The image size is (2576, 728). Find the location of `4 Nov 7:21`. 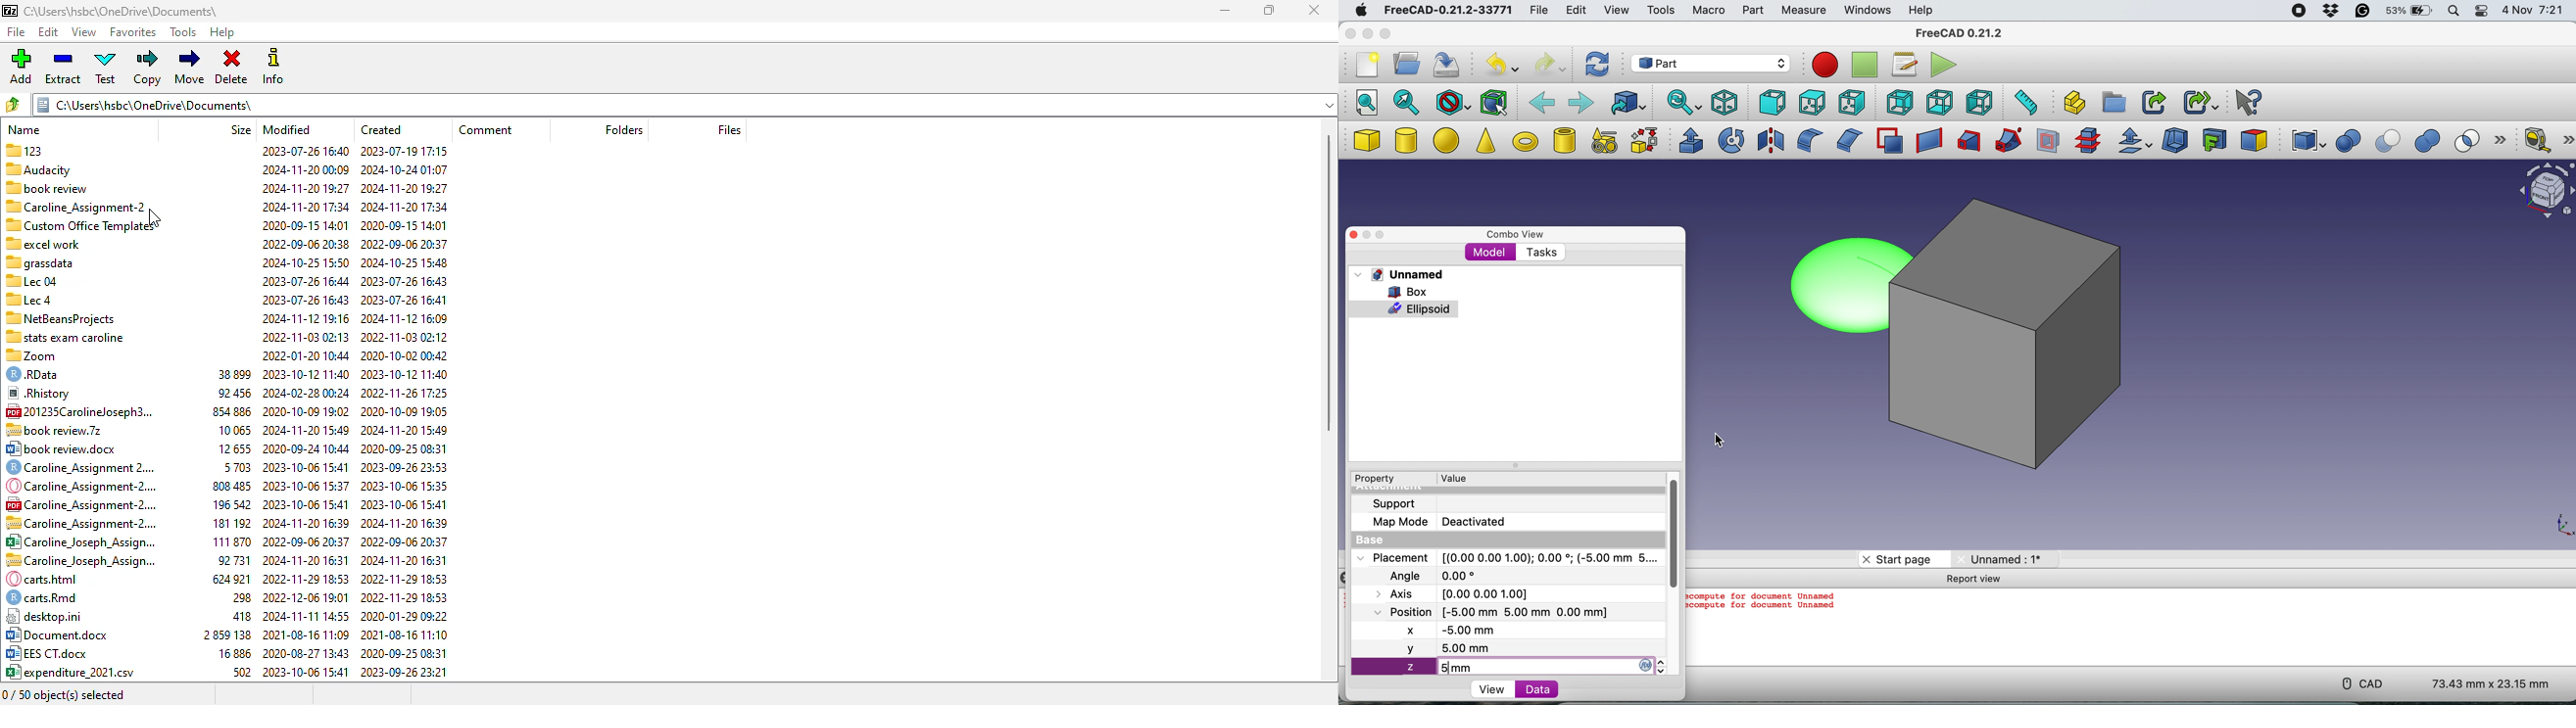

4 Nov 7:21 is located at coordinates (2535, 12).